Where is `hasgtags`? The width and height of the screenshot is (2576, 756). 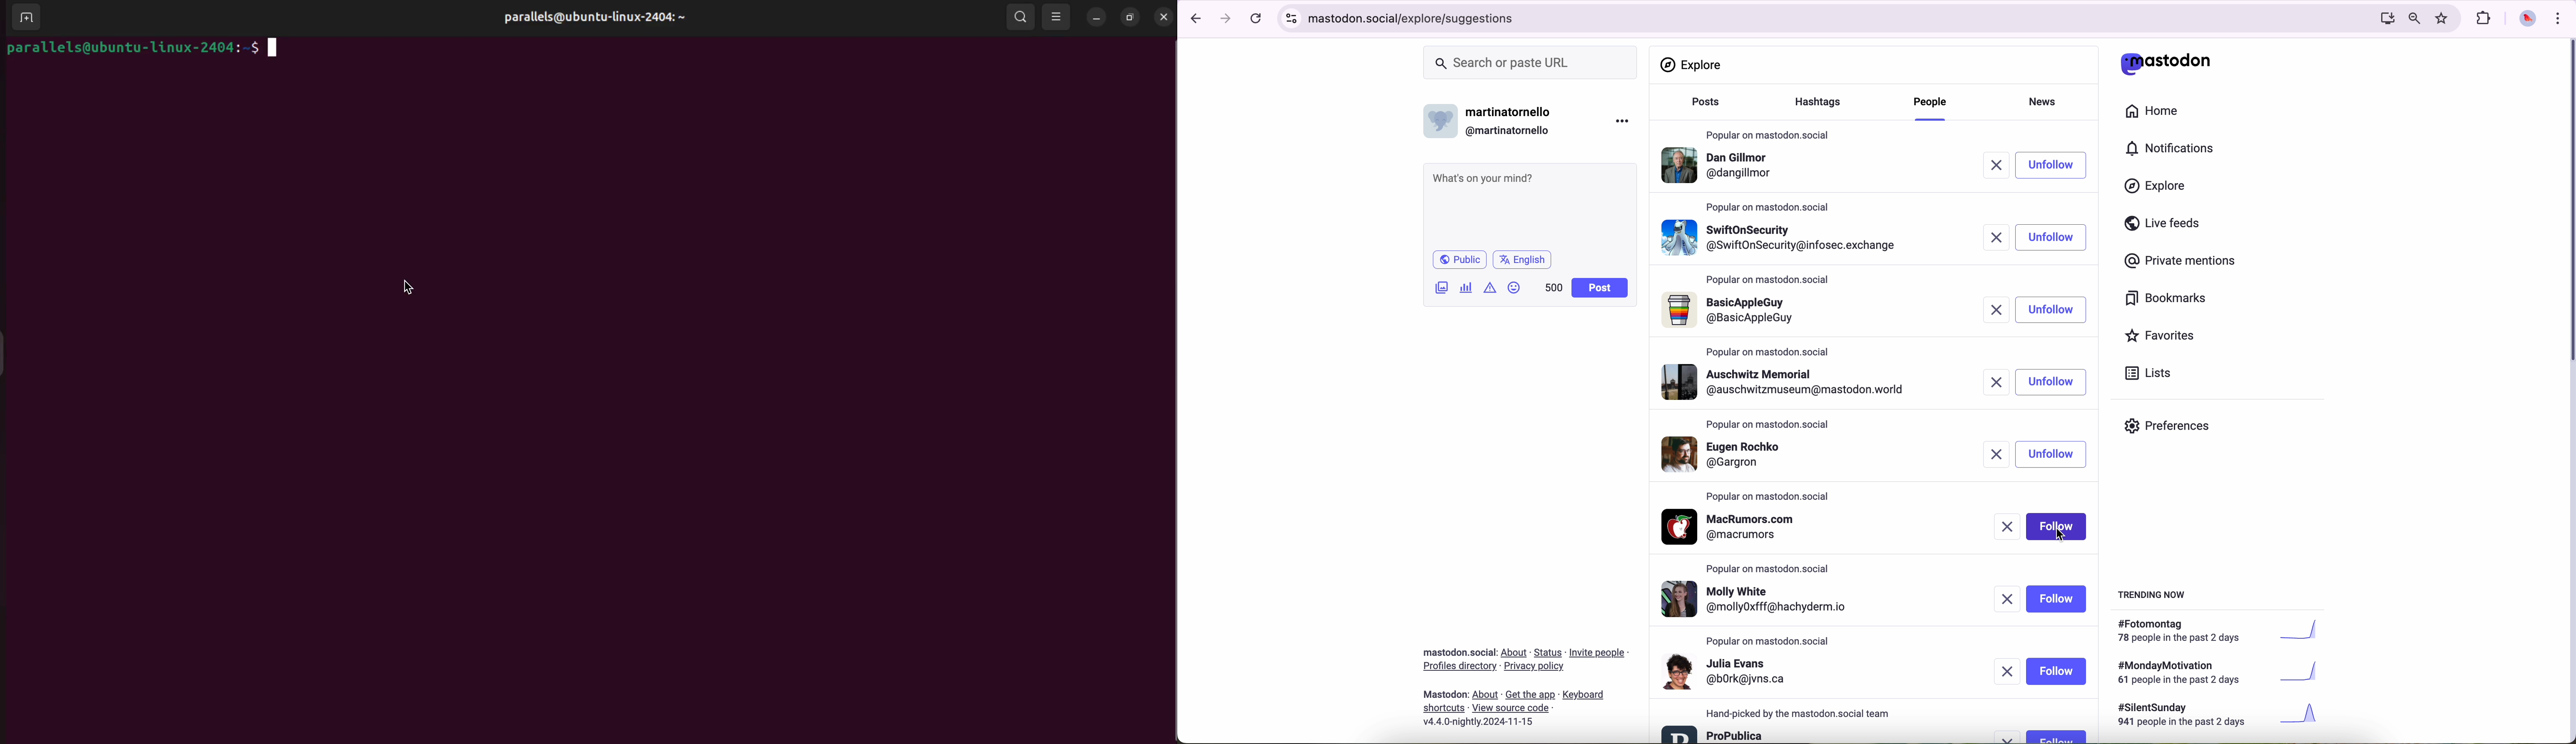 hasgtags is located at coordinates (1824, 103).